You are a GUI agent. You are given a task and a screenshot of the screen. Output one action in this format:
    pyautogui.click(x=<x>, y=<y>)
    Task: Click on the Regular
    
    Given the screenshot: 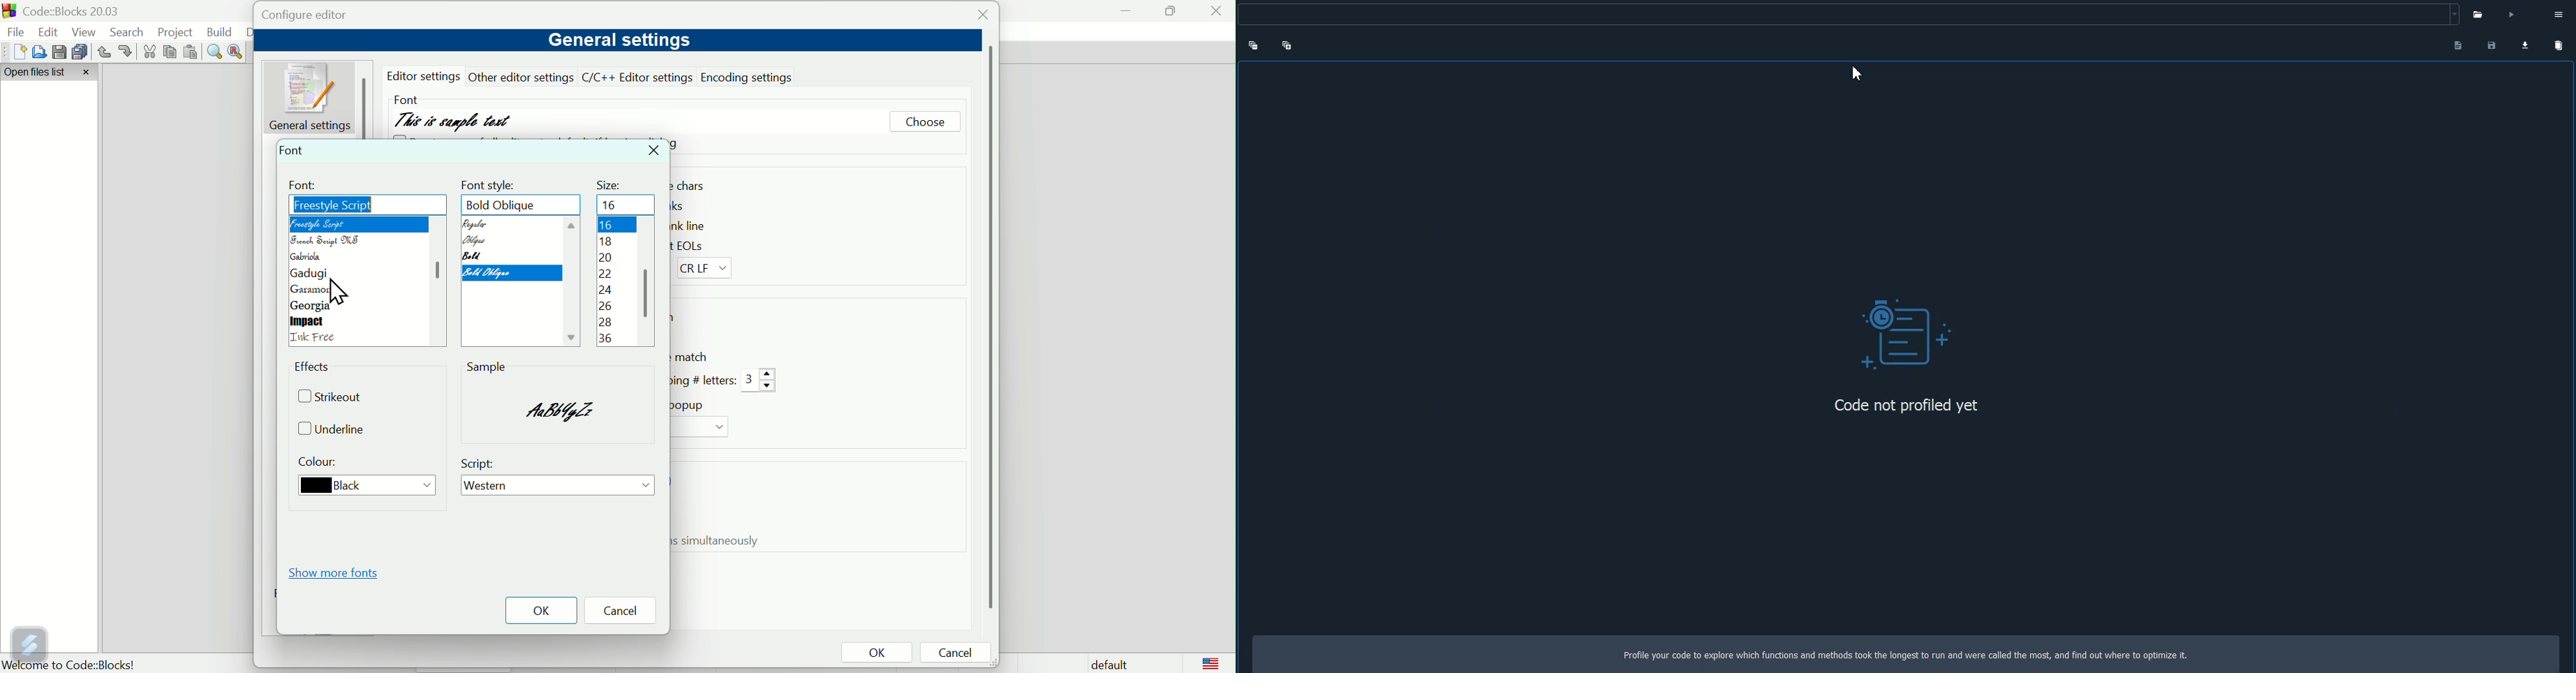 What is the action you would take?
    pyautogui.click(x=476, y=225)
    